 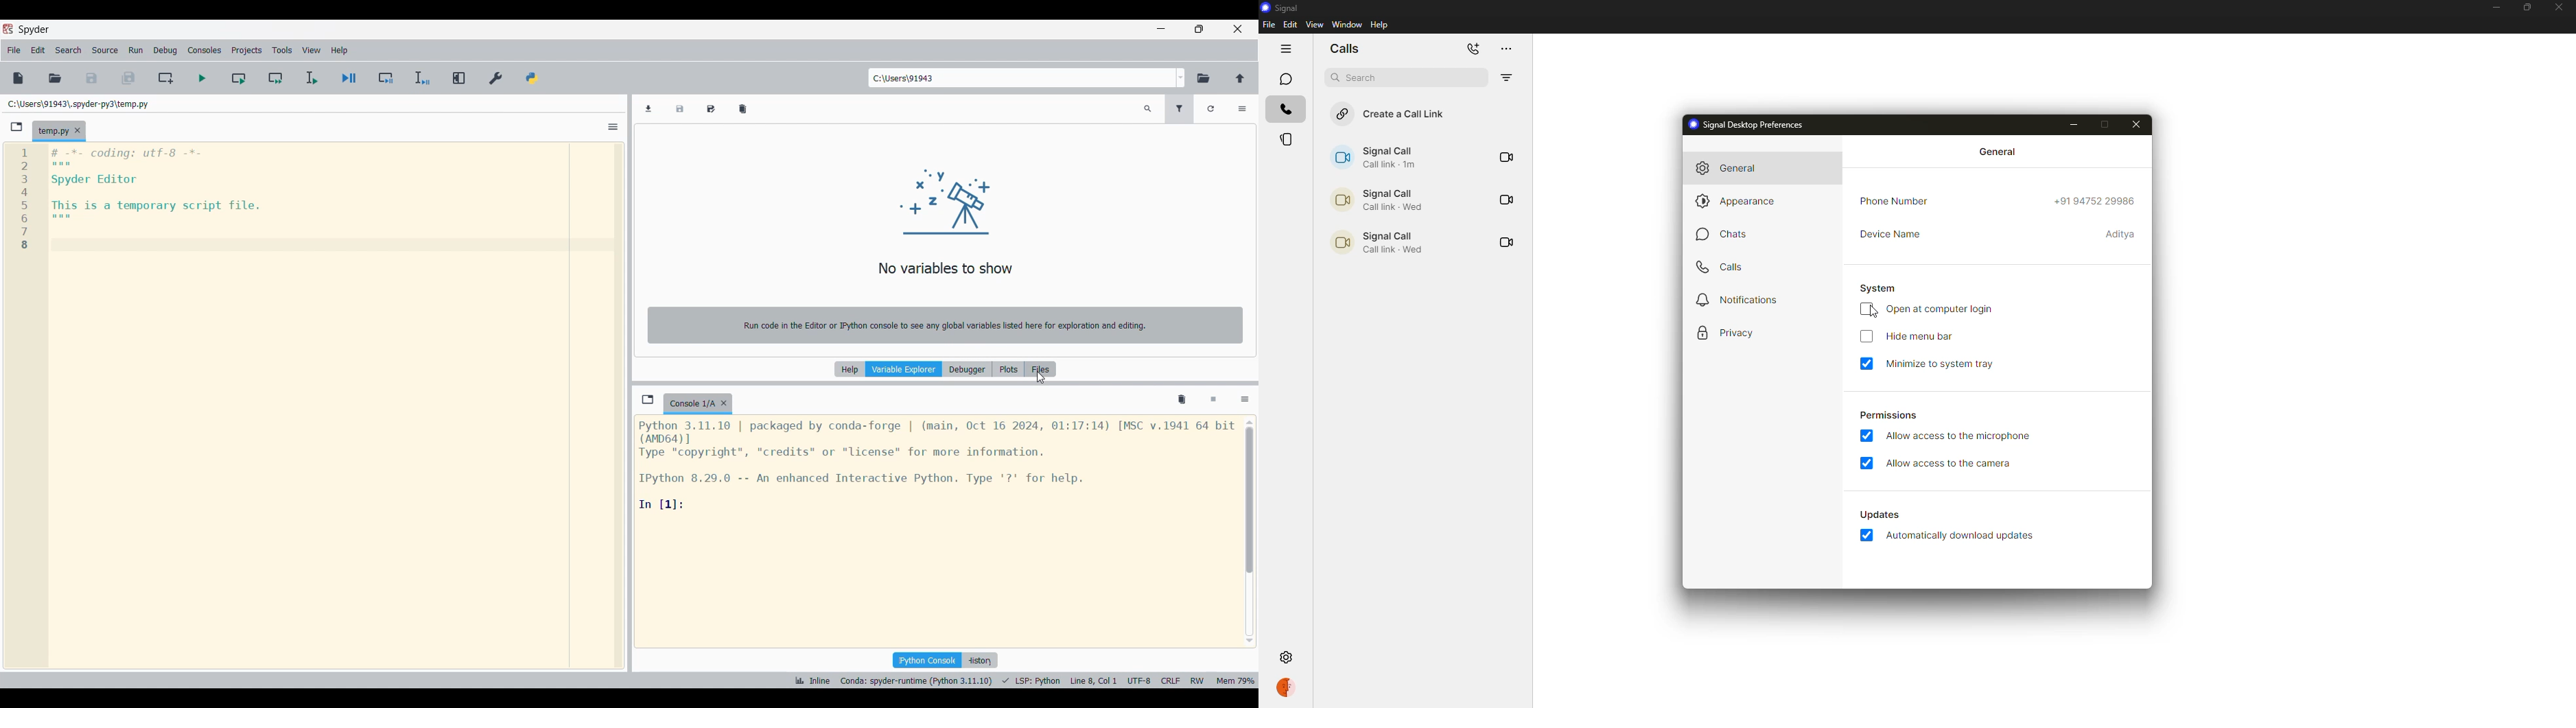 I want to click on Minimize, so click(x=1161, y=28).